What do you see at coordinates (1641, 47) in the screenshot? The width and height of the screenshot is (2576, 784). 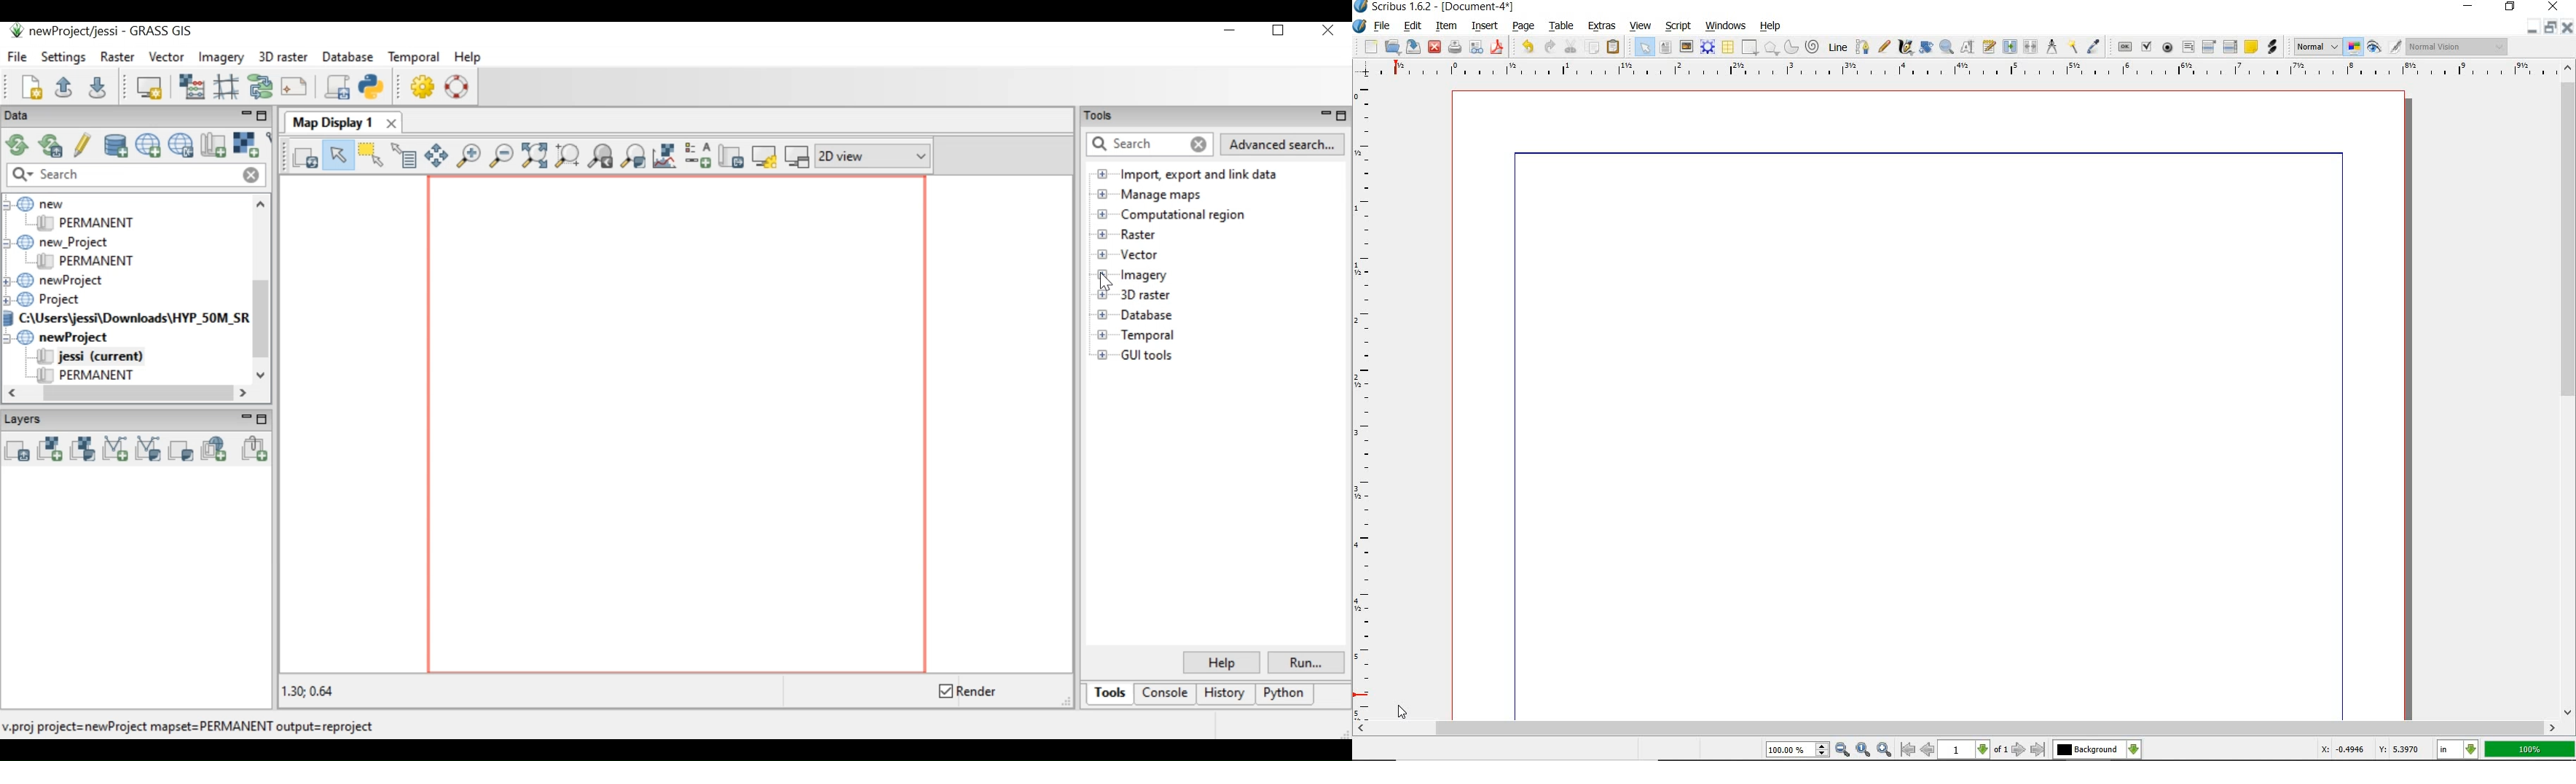 I see `select` at bounding box center [1641, 47].